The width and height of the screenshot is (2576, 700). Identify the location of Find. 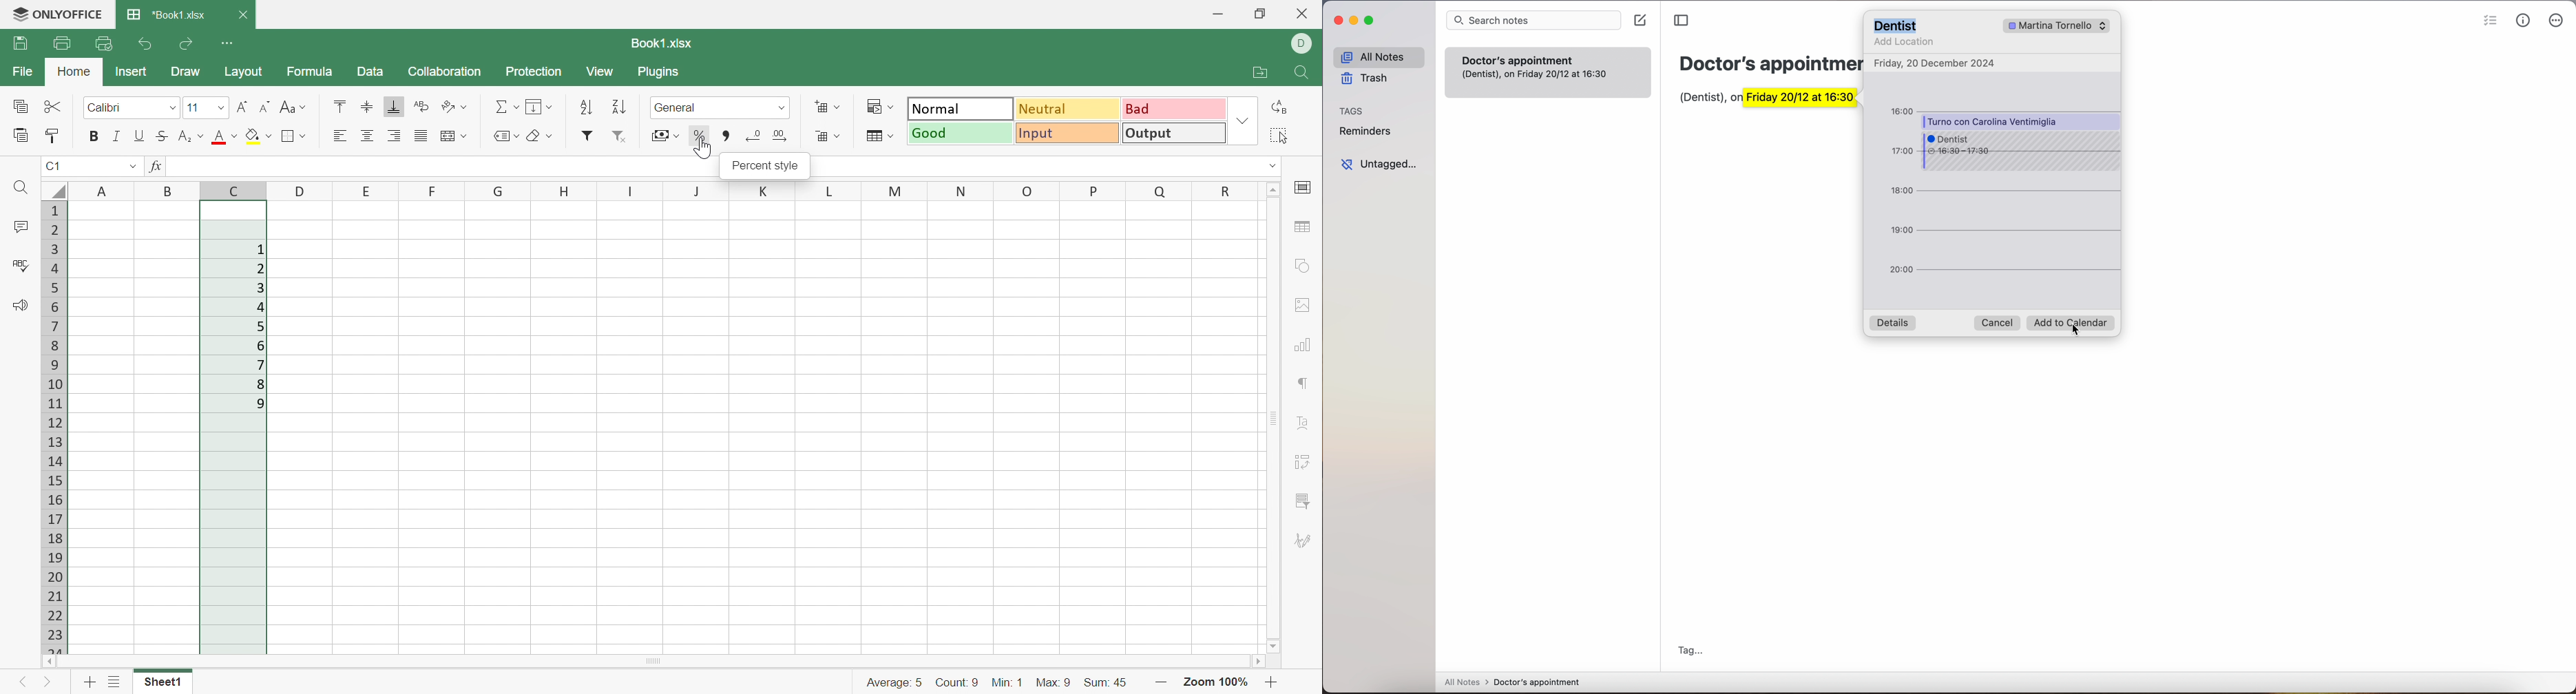
(1304, 74).